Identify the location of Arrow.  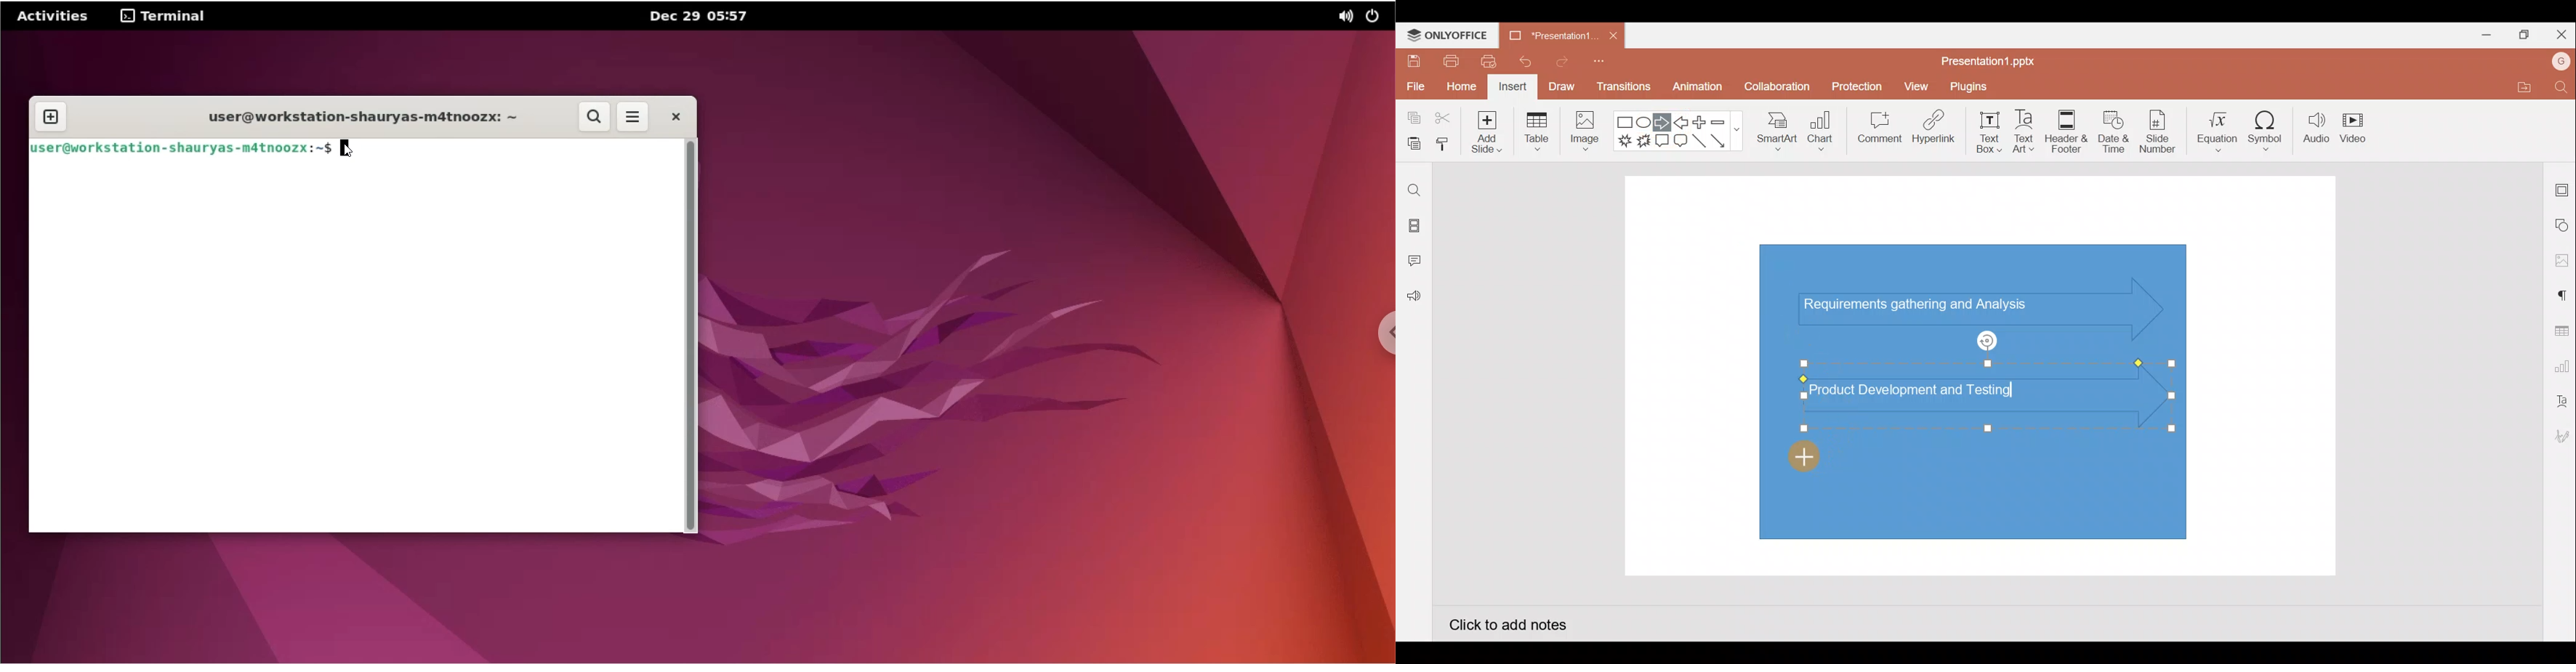
(1725, 141).